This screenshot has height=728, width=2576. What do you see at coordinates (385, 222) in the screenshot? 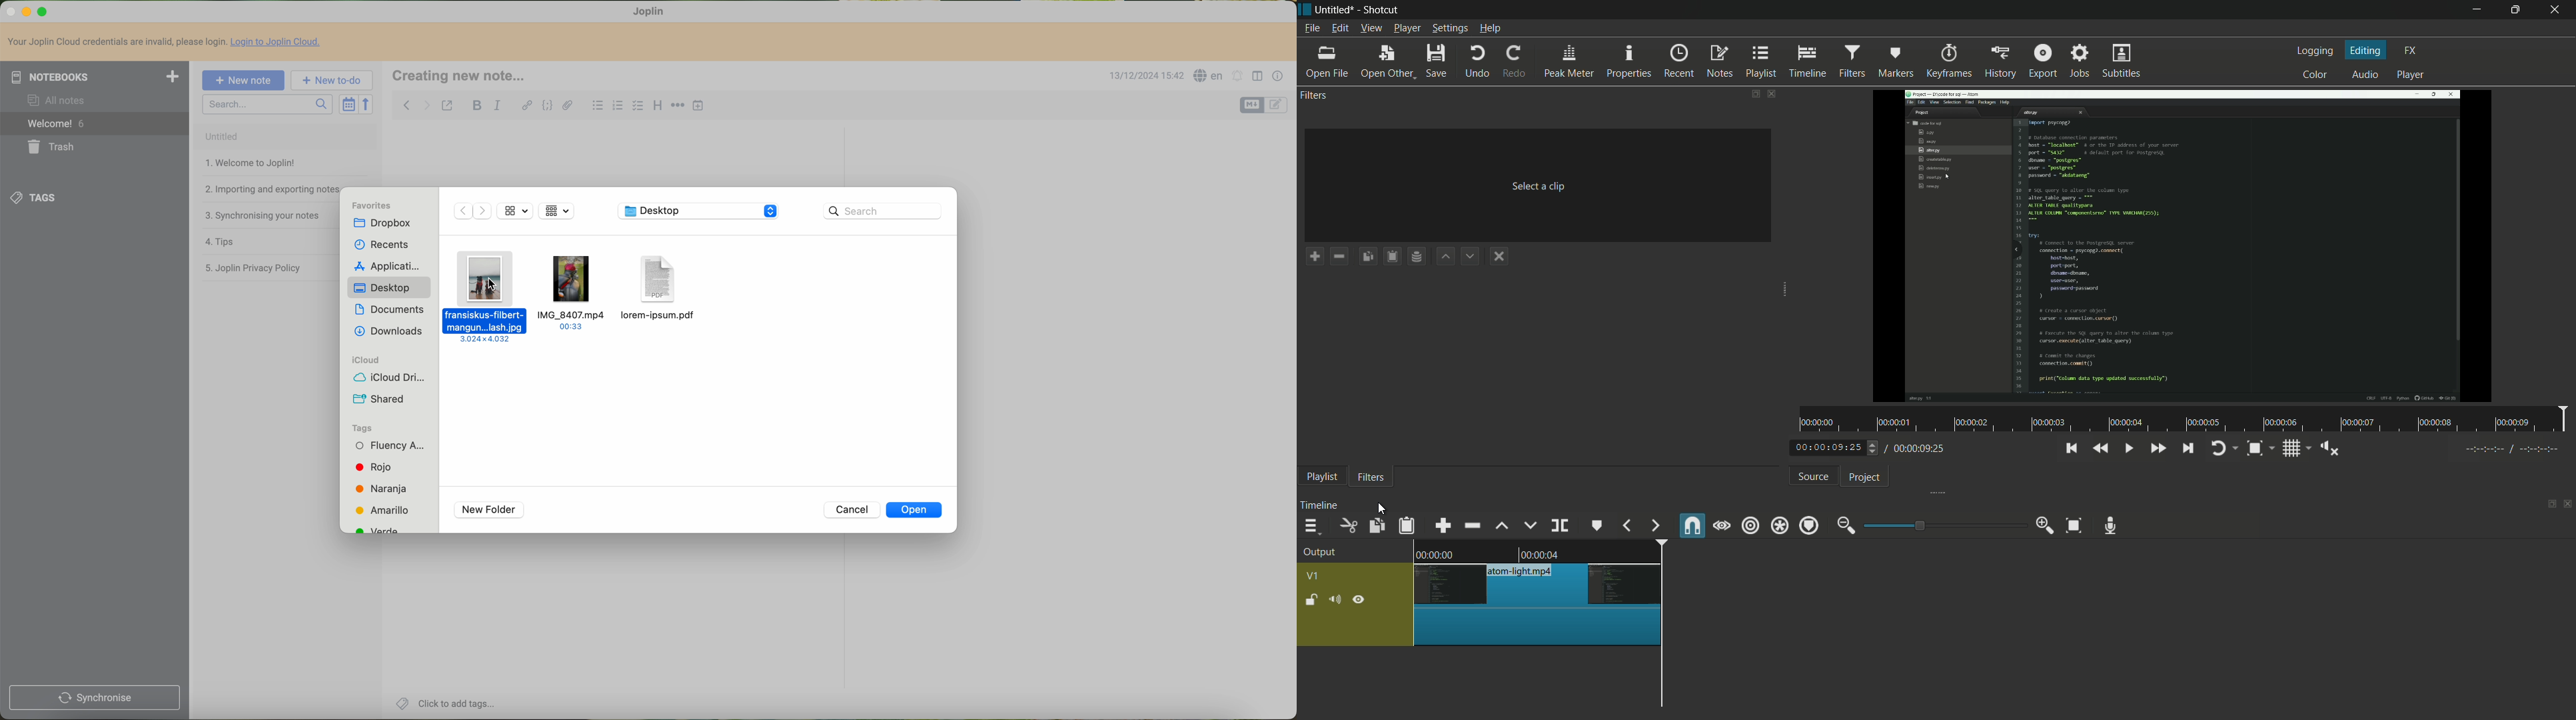
I see `dropbox` at bounding box center [385, 222].